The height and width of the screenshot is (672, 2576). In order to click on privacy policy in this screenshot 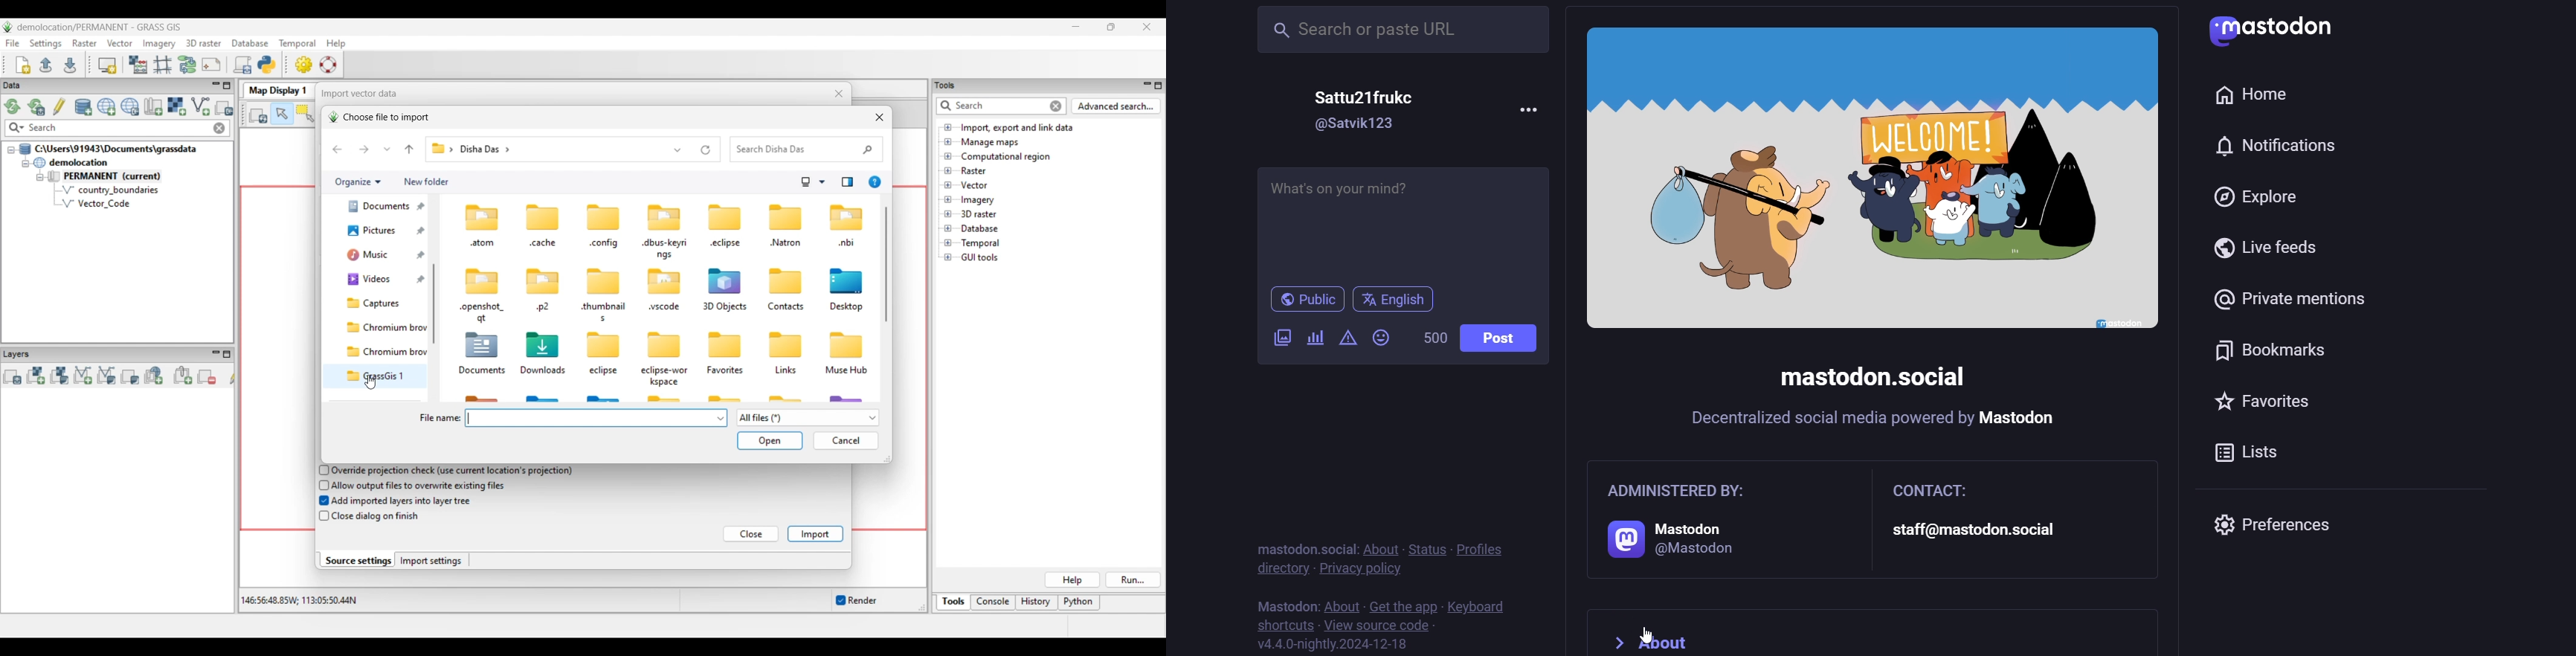, I will do `click(1362, 568)`.